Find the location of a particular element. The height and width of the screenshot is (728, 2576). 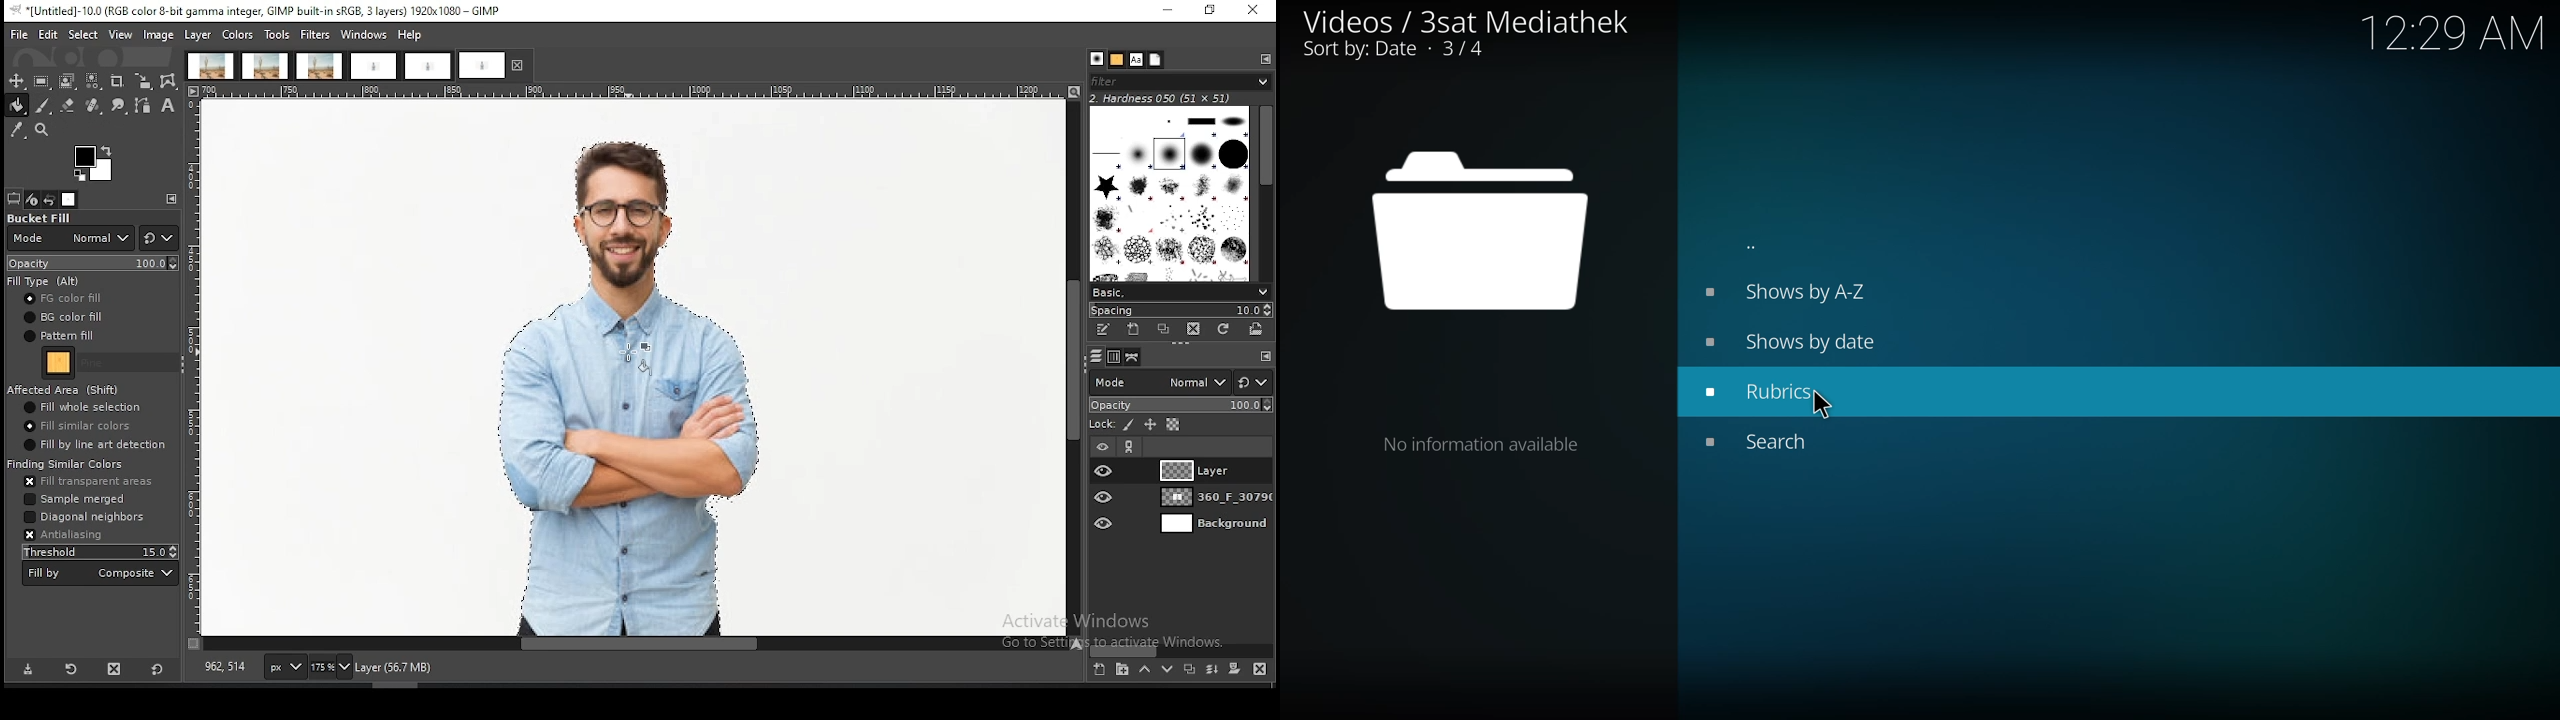

paint bucket tool is located at coordinates (15, 106).